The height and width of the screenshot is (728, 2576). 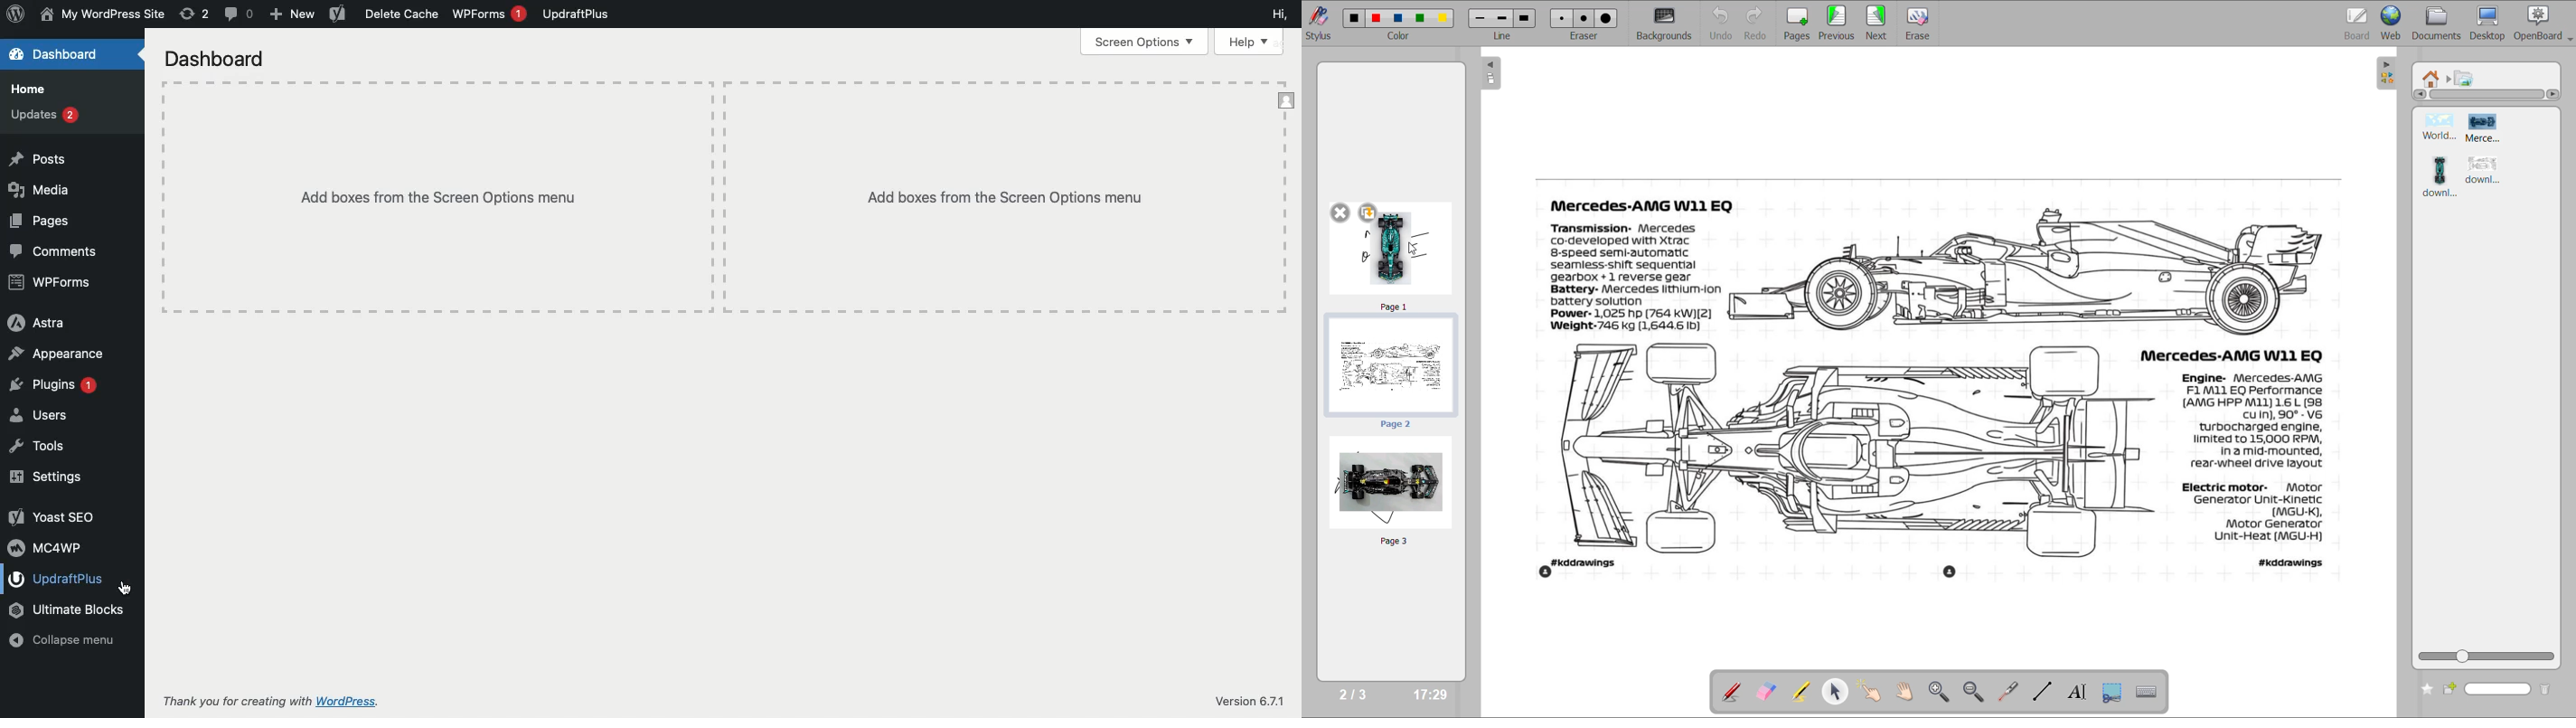 I want to click on Updates , so click(x=43, y=113).